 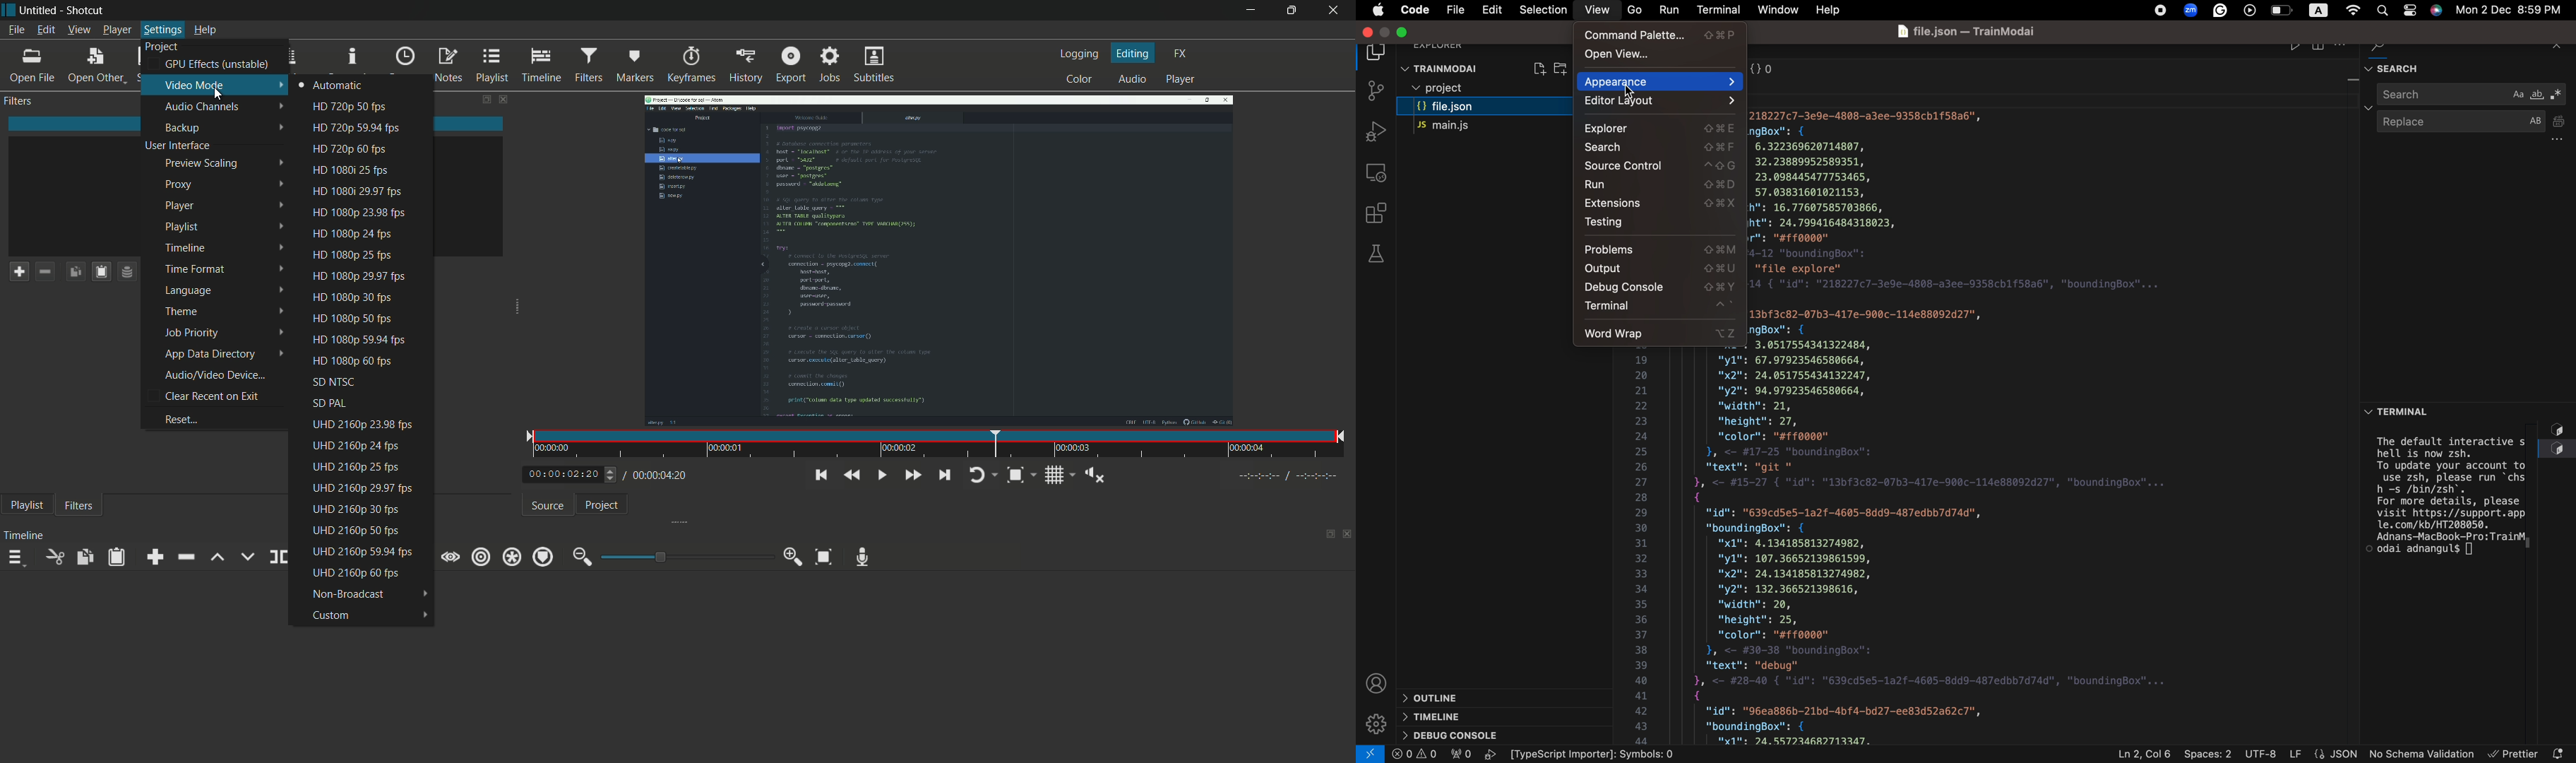 I want to click on remove a filter, so click(x=45, y=270).